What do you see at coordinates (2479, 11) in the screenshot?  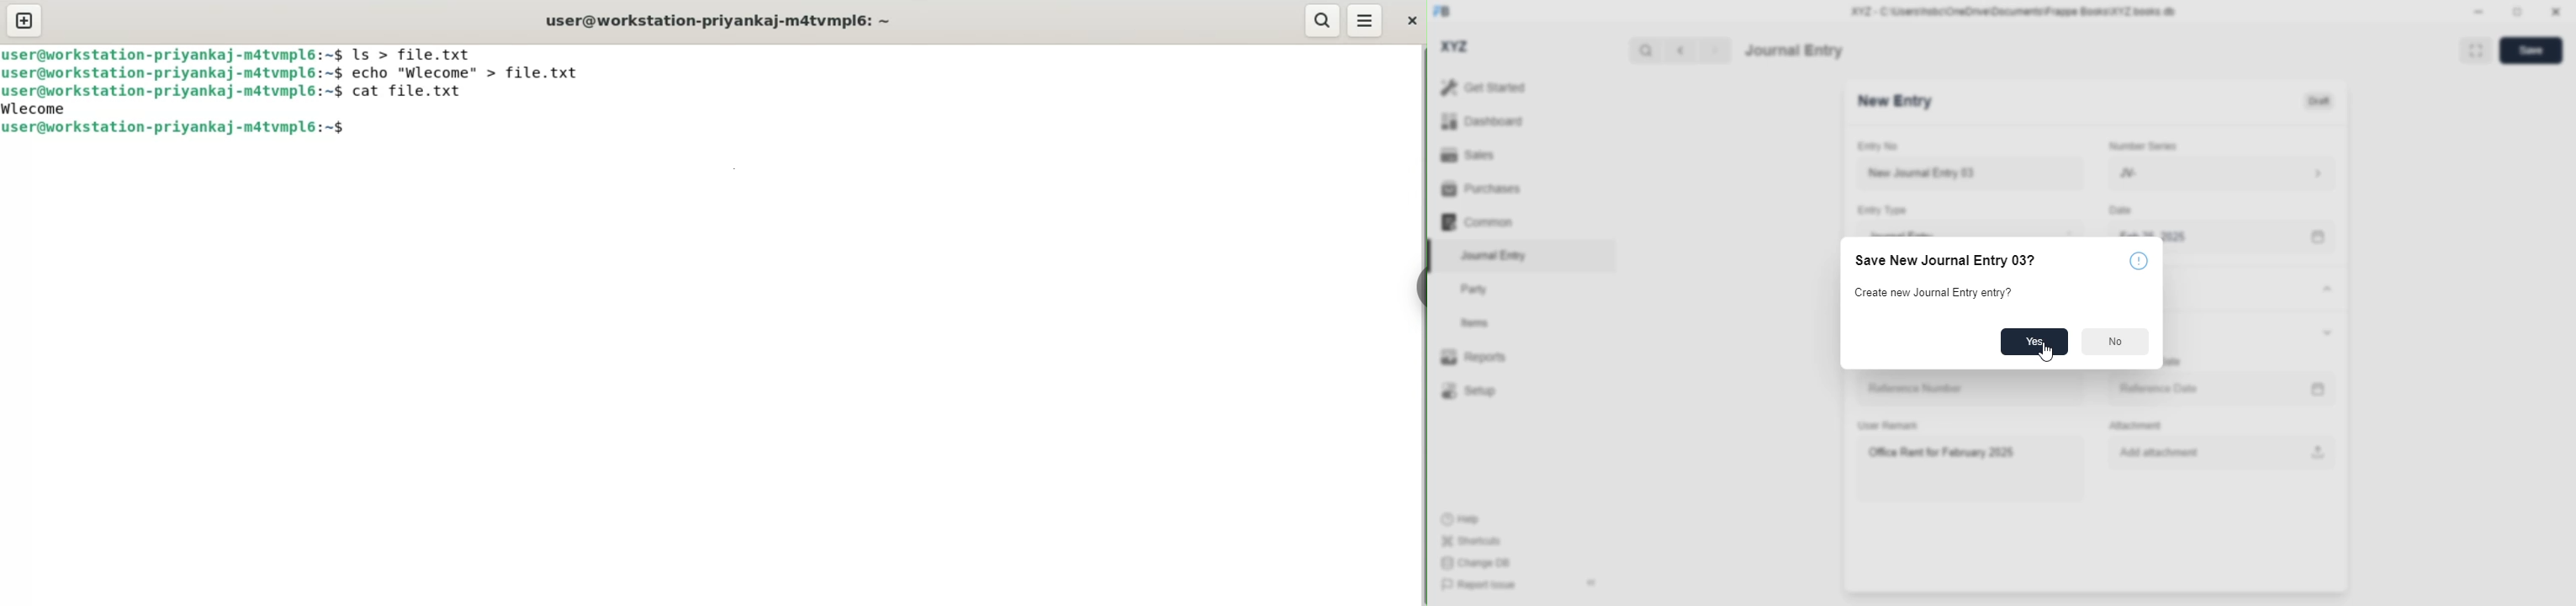 I see `minimize` at bounding box center [2479, 11].